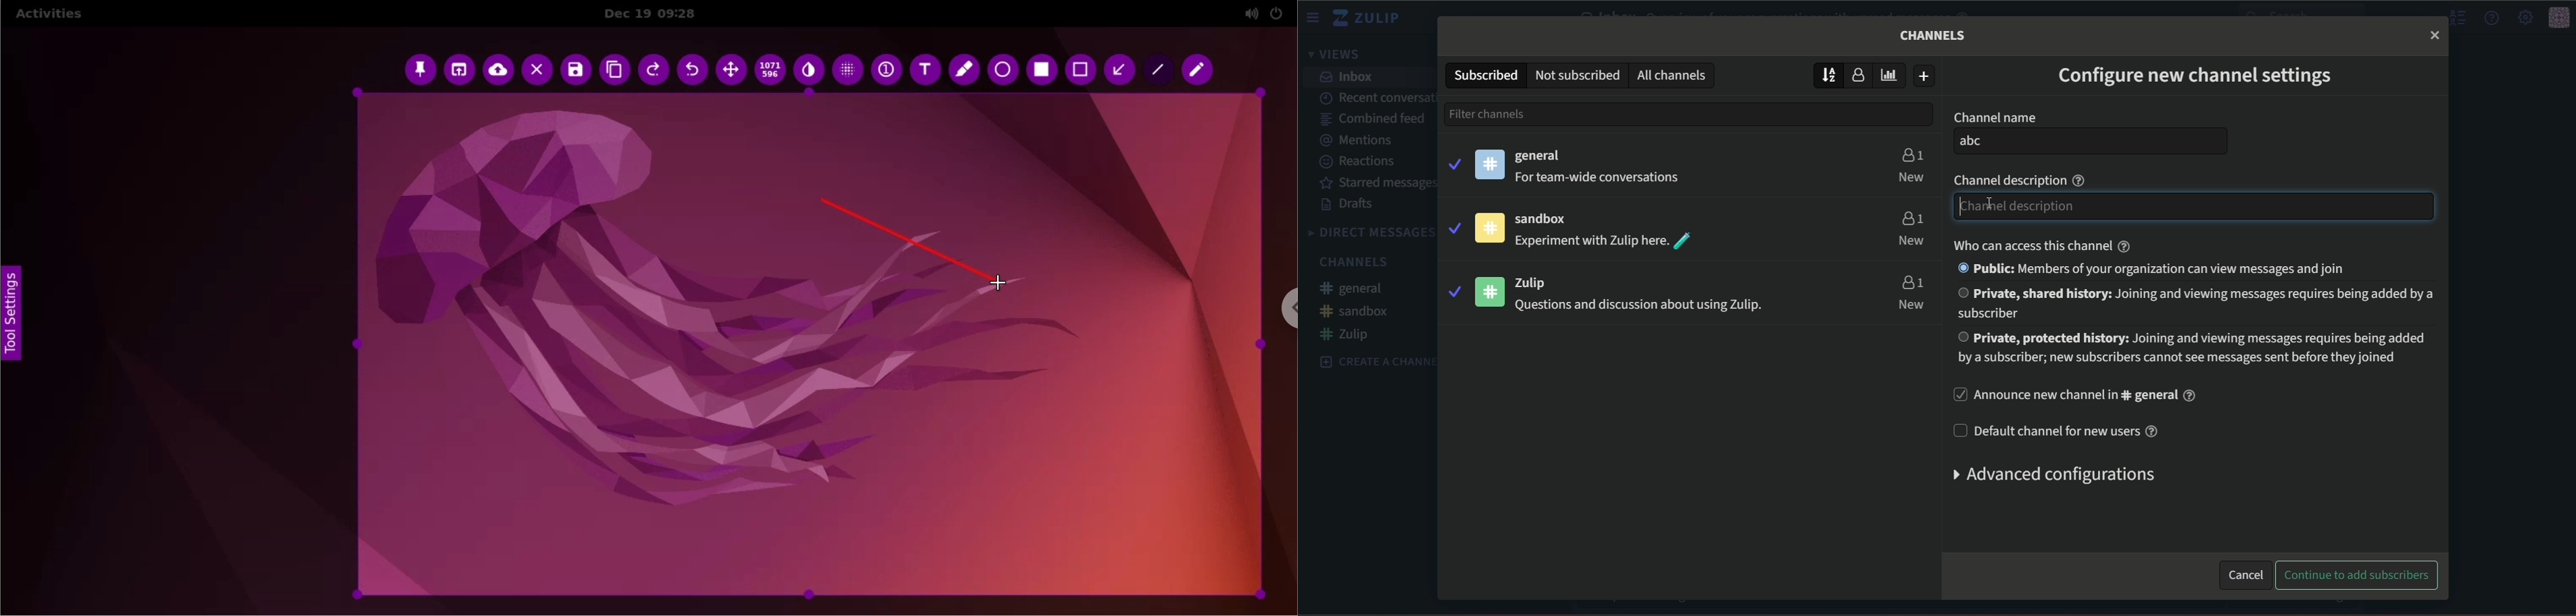 The width and height of the screenshot is (2576, 616). What do you see at coordinates (1349, 334) in the screenshot?
I see `#zulip` at bounding box center [1349, 334].